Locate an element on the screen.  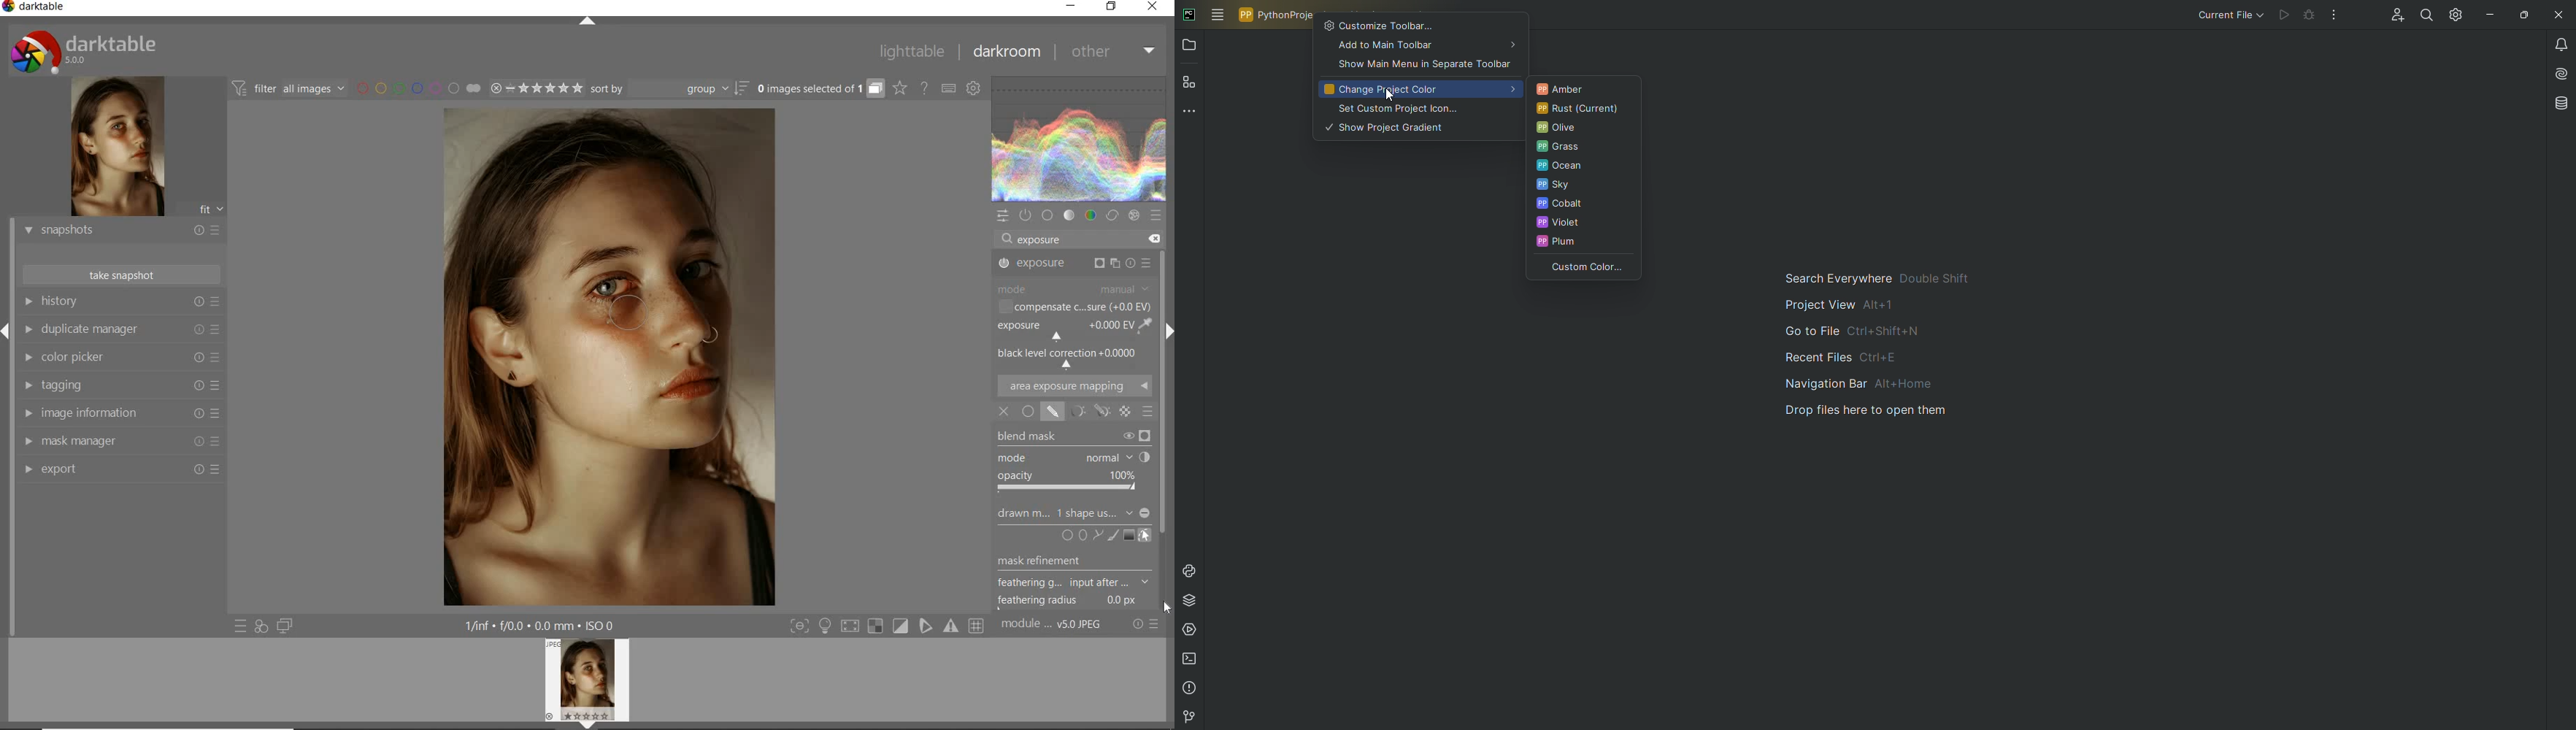
history is located at coordinates (120, 303).